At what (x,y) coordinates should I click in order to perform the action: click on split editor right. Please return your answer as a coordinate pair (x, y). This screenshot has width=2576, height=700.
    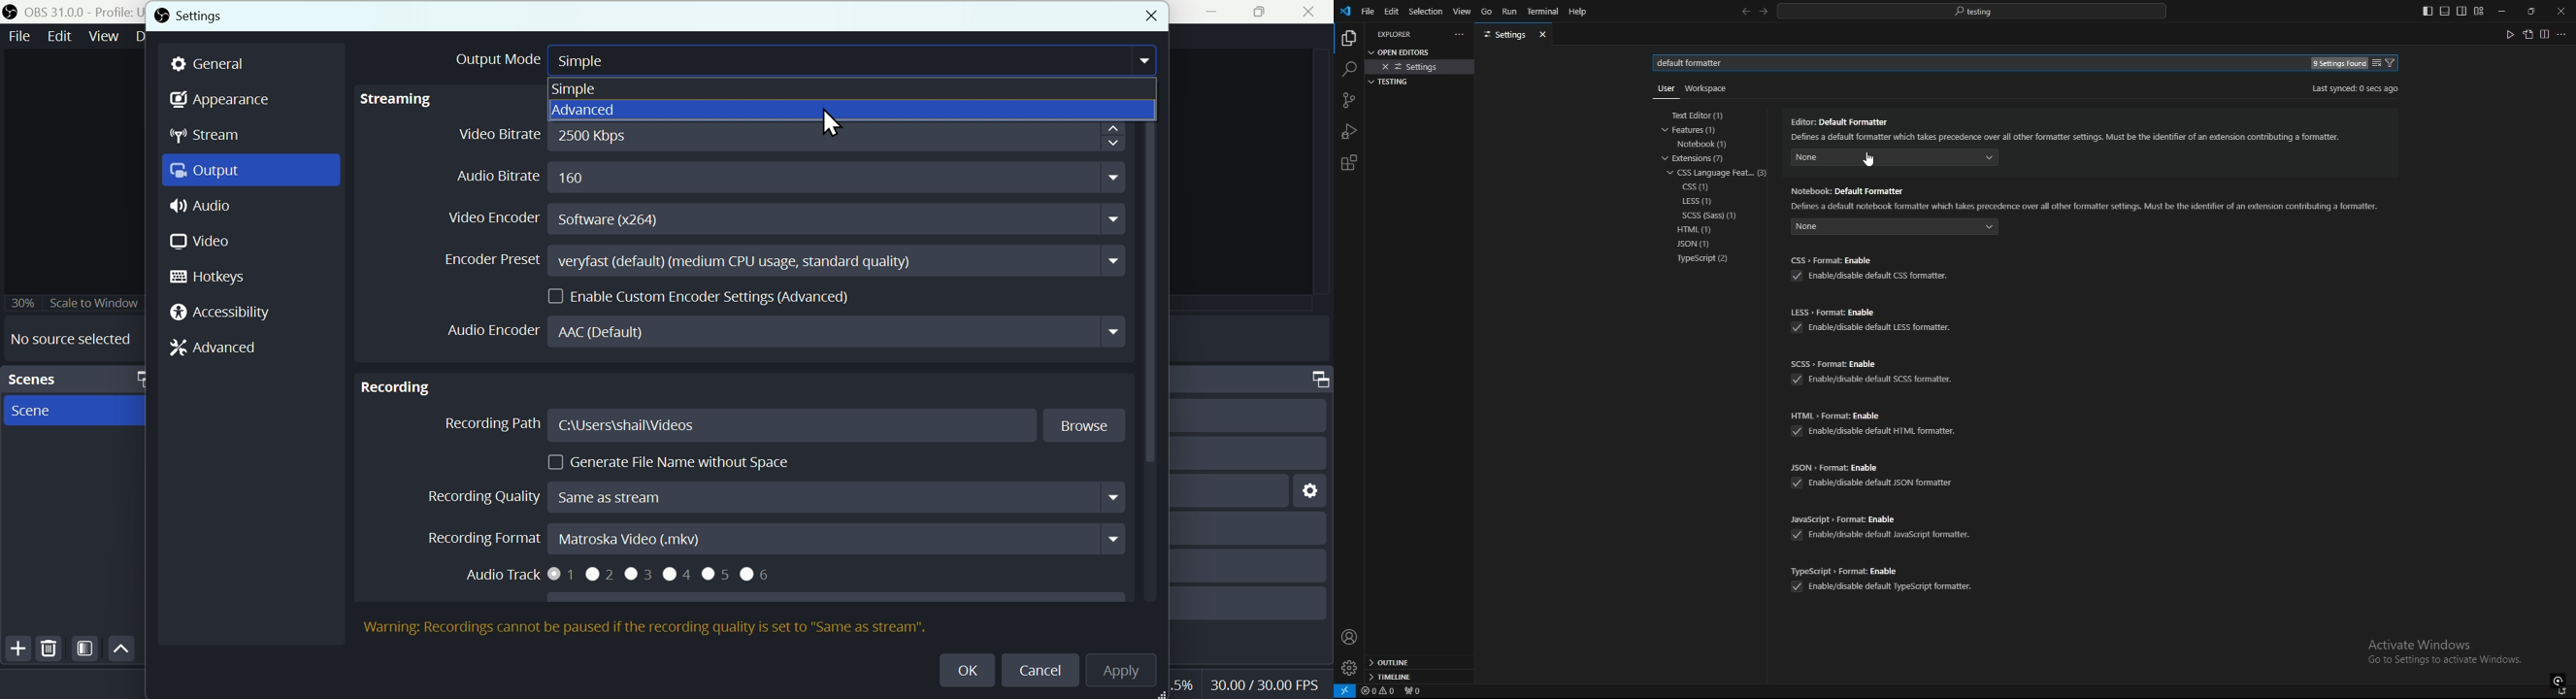
    Looking at the image, I should click on (2545, 34).